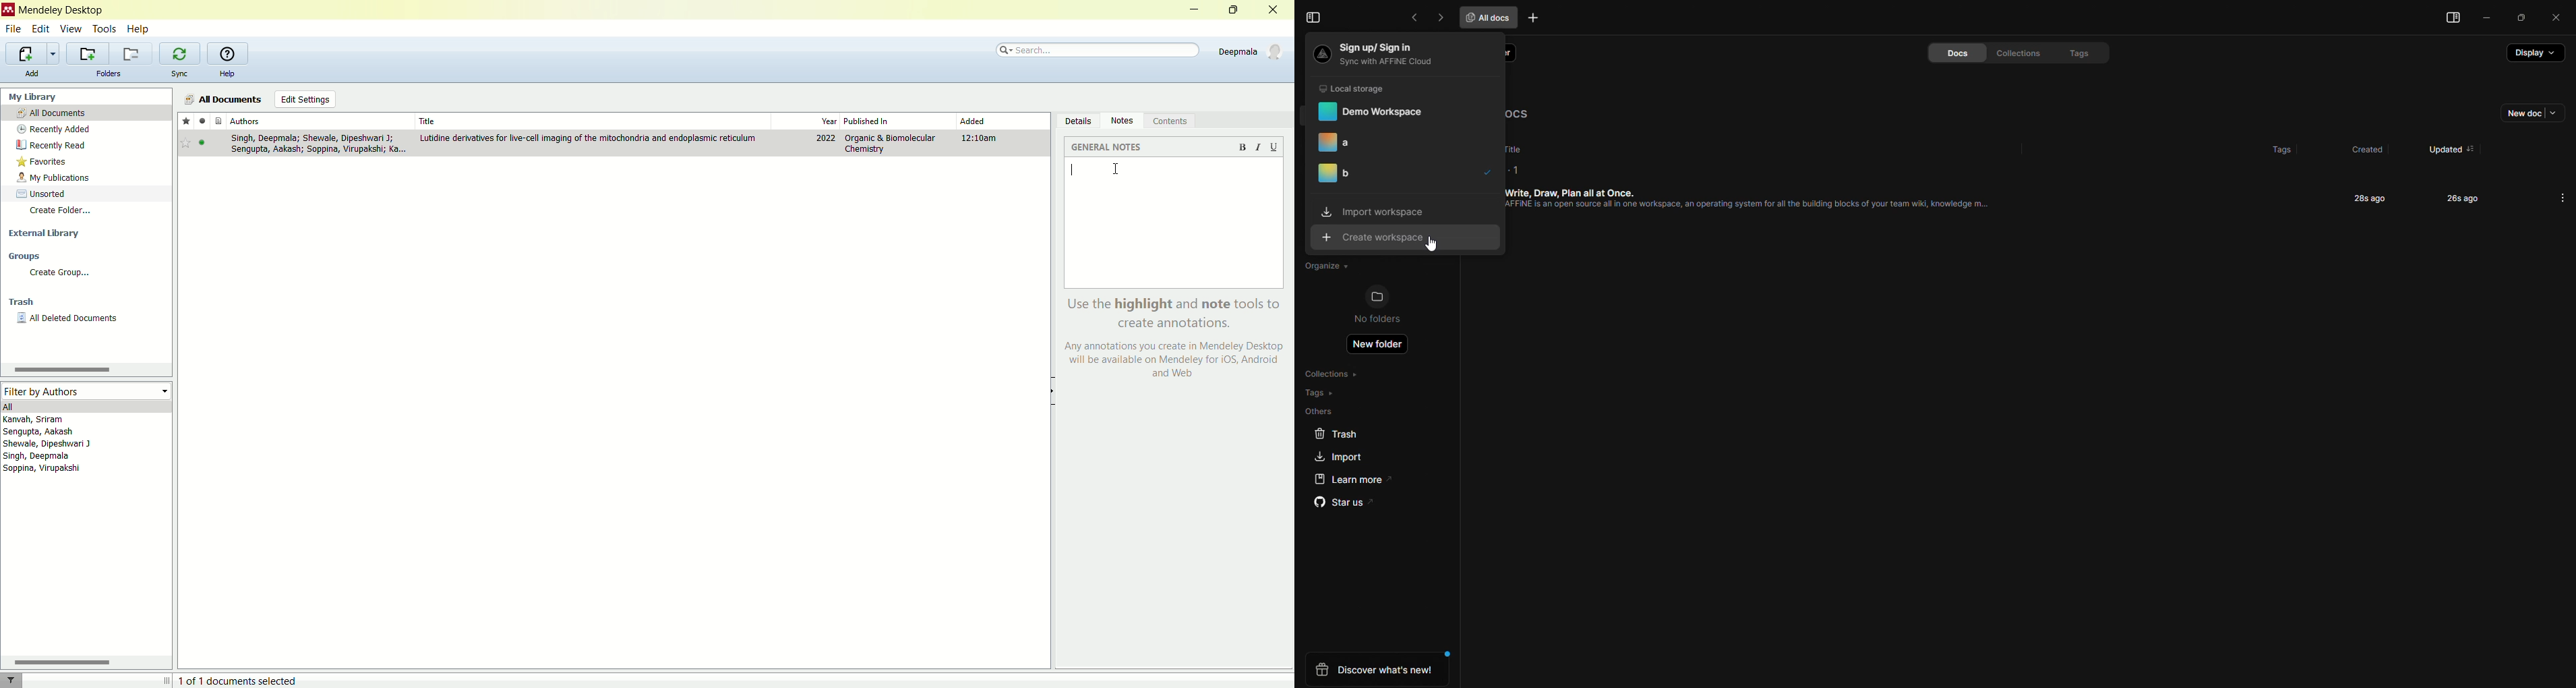 The width and height of the screenshot is (2576, 700). I want to click on write draw pull, so click(1761, 208).